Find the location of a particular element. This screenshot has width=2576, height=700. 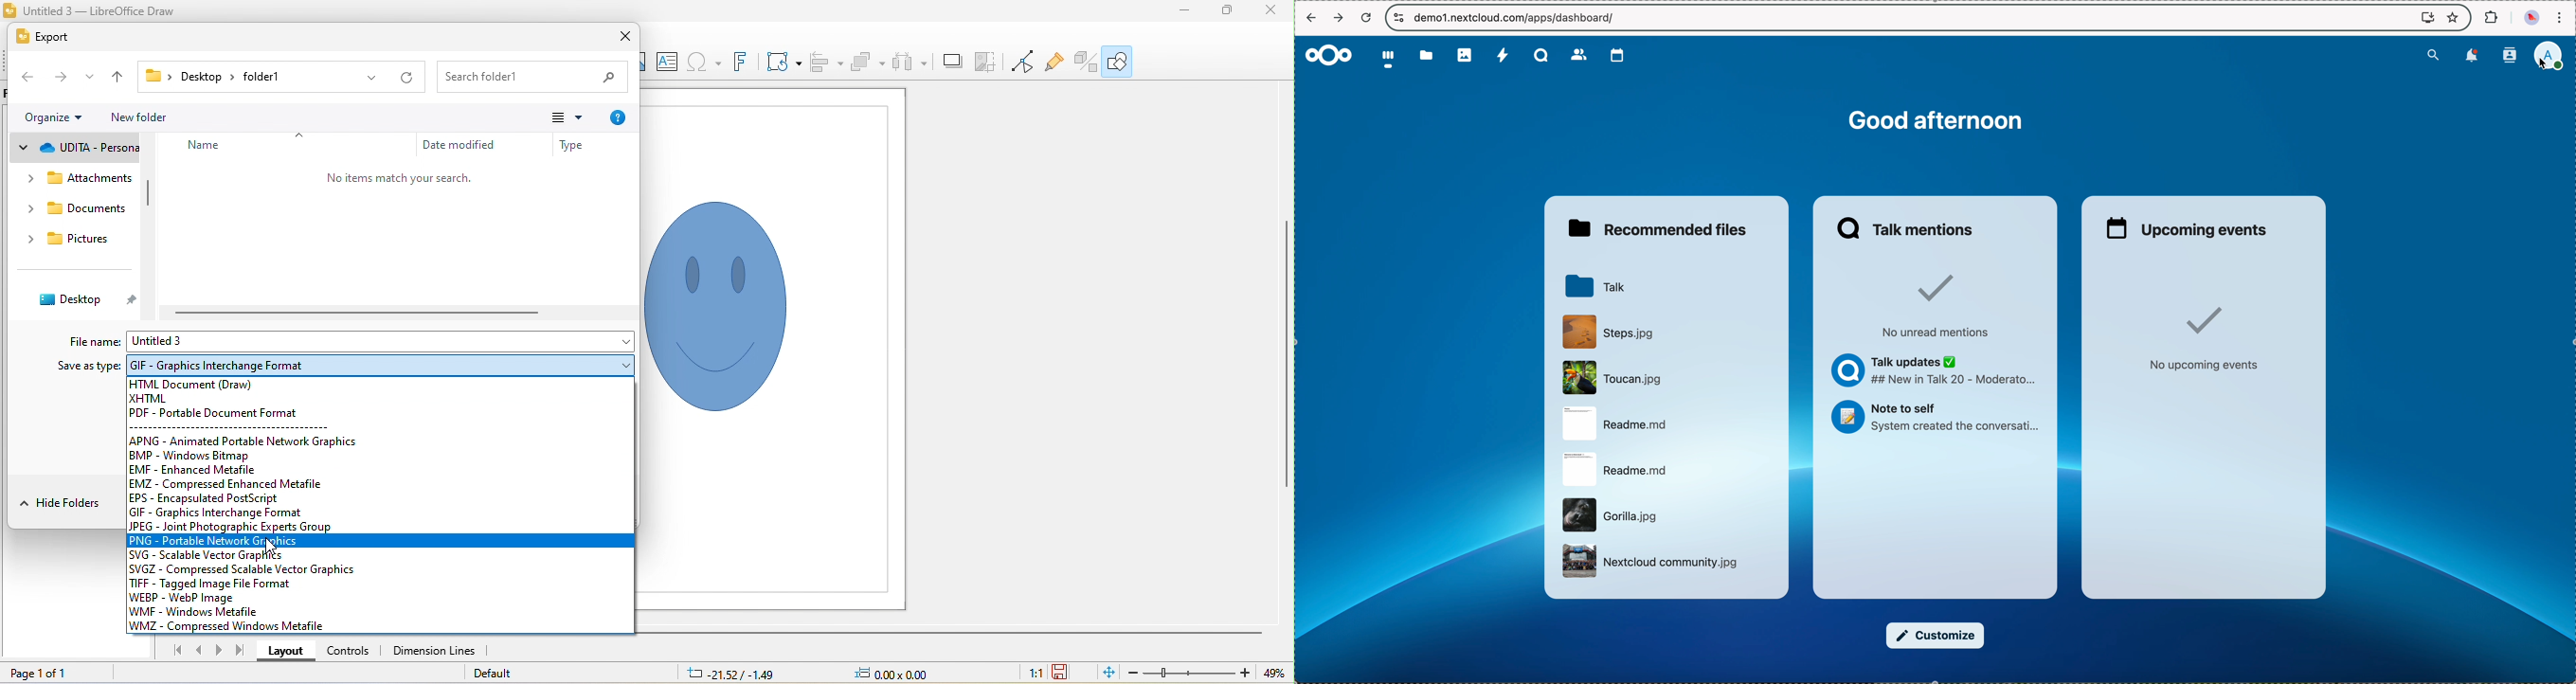

textbox is located at coordinates (667, 63).